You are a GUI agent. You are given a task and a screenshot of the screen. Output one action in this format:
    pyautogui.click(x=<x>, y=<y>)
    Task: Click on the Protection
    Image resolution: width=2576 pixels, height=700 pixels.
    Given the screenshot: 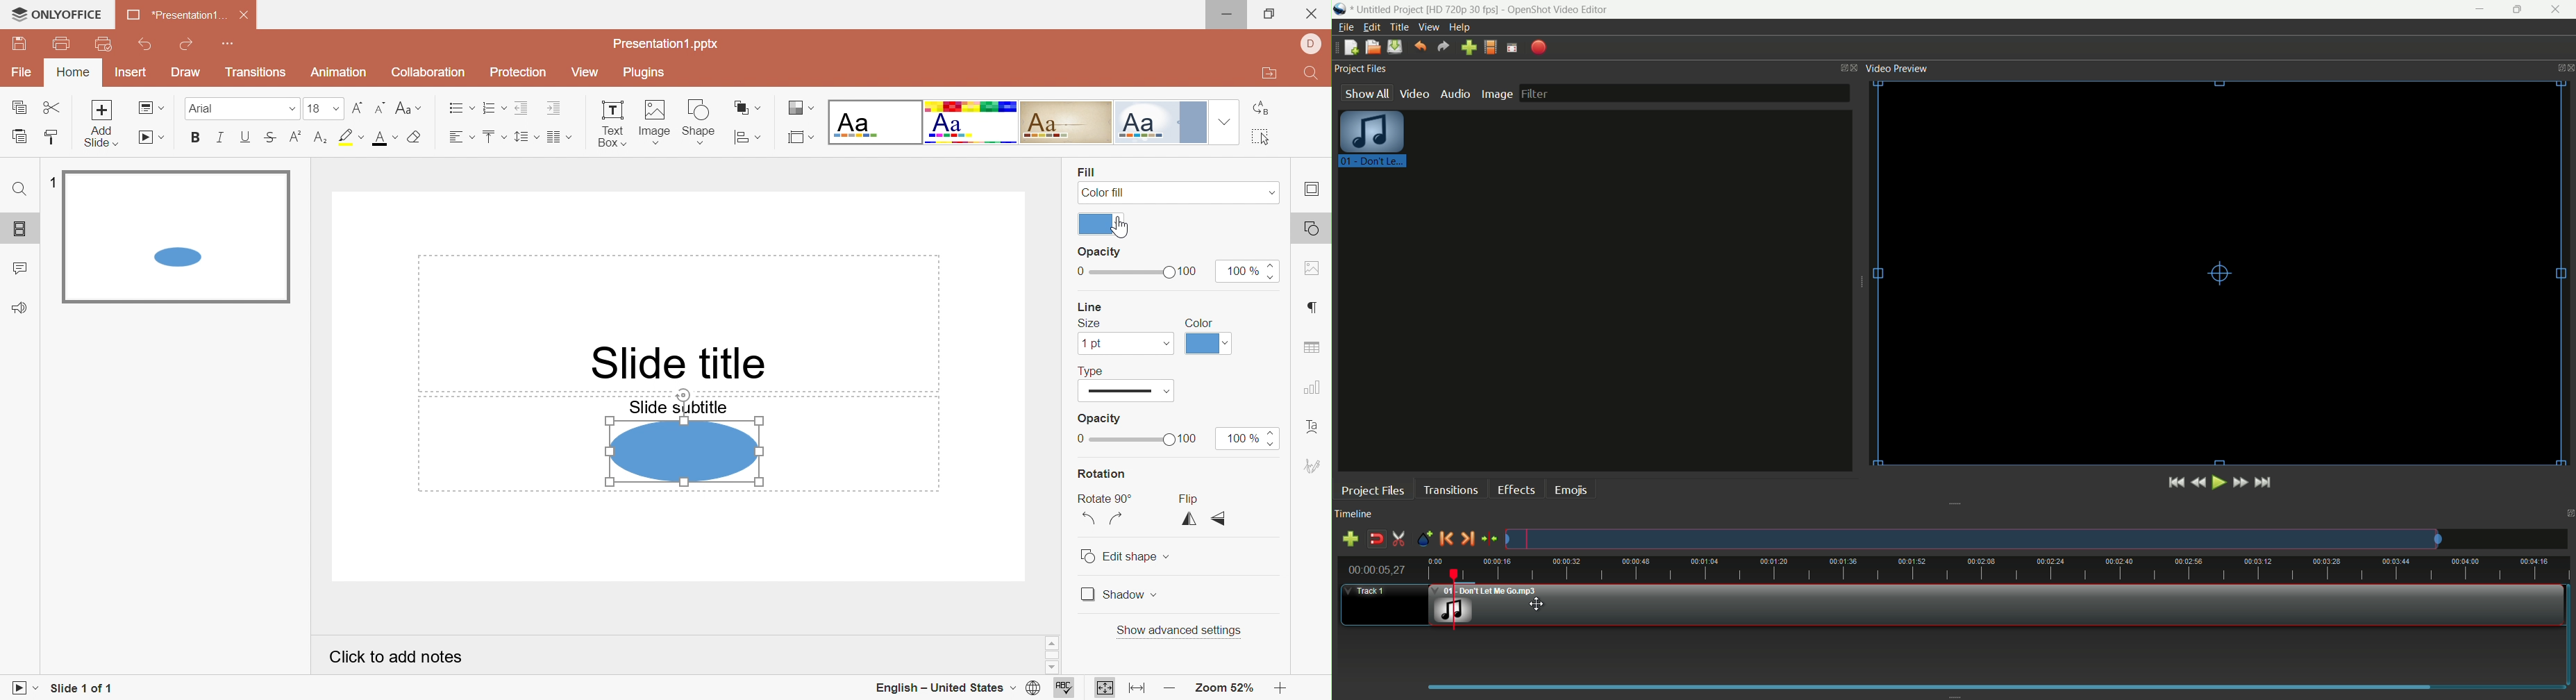 What is the action you would take?
    pyautogui.click(x=519, y=73)
    